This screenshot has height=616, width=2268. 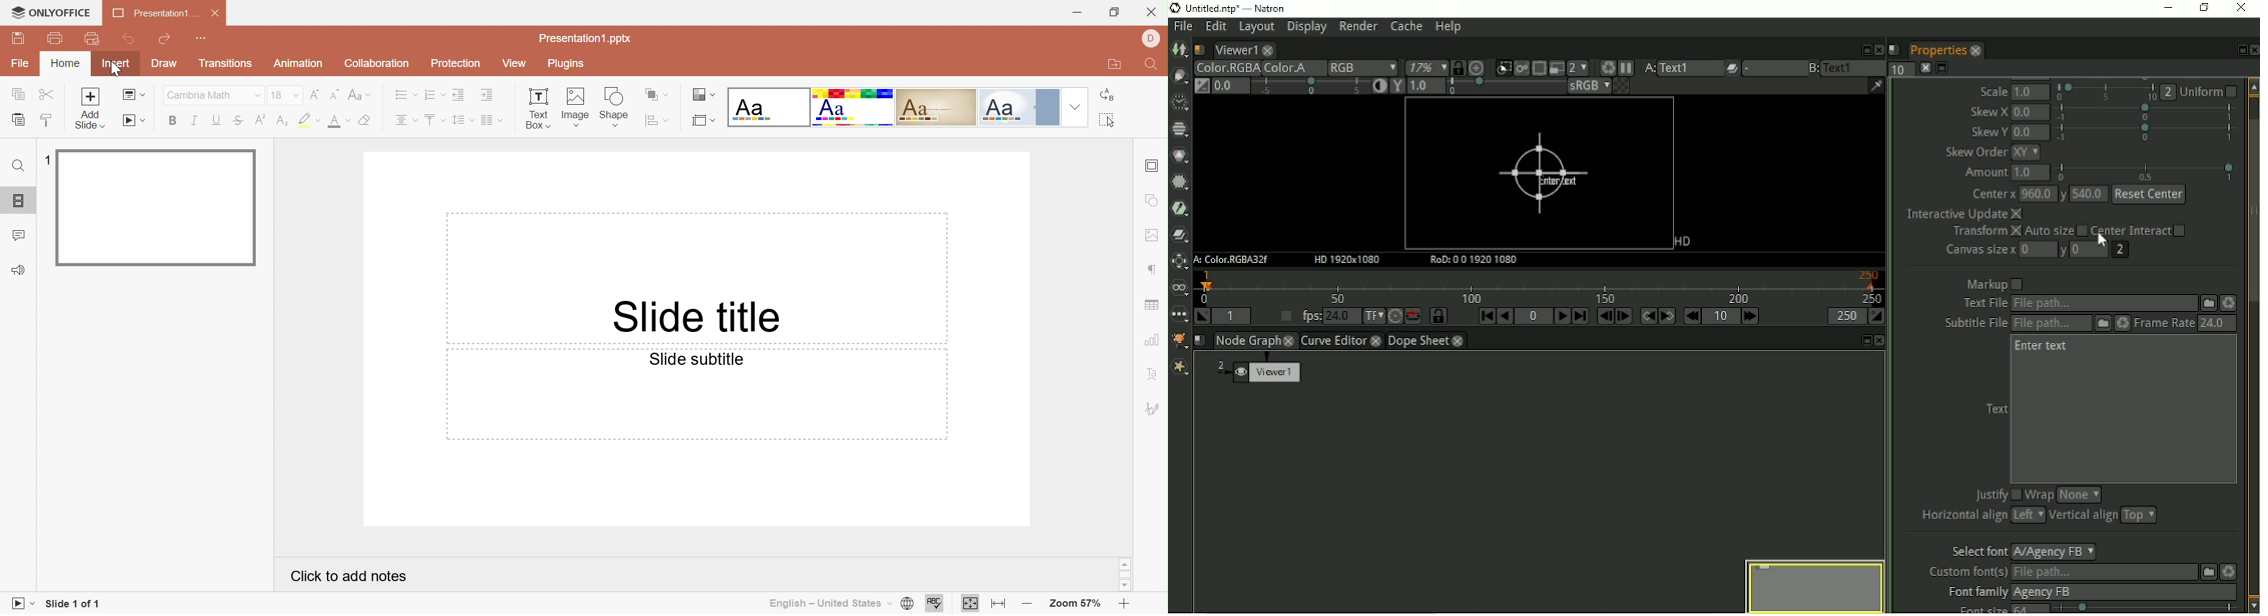 What do you see at coordinates (339, 122) in the screenshot?
I see `Font color` at bounding box center [339, 122].